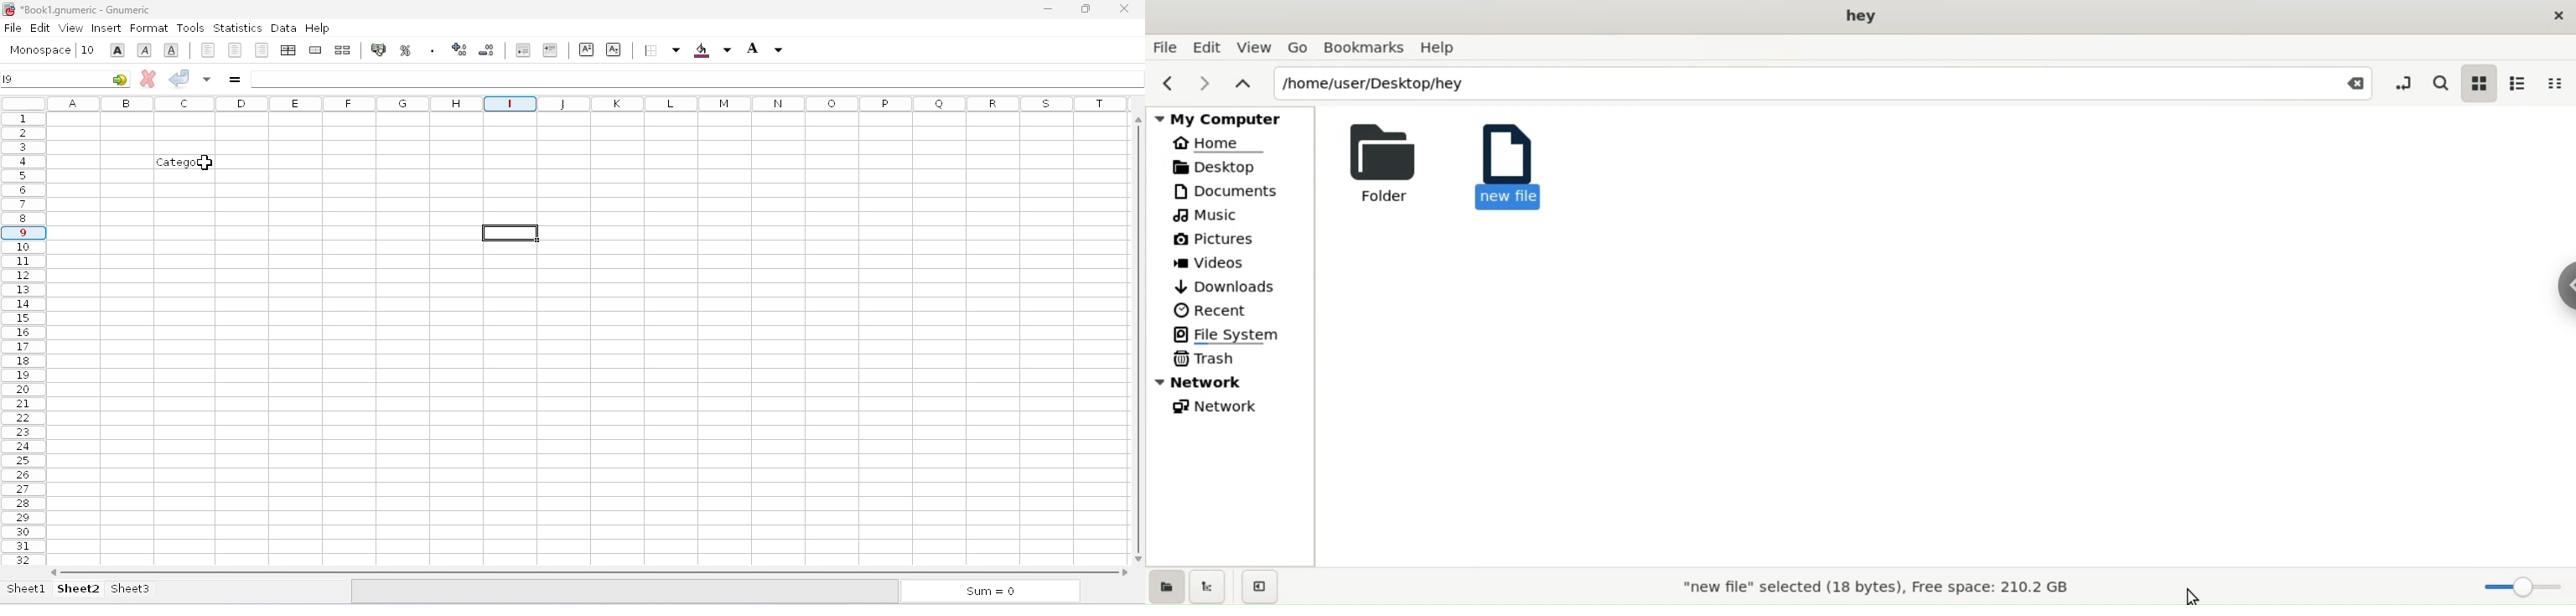  What do you see at coordinates (27, 588) in the screenshot?
I see `sheet1` at bounding box center [27, 588].